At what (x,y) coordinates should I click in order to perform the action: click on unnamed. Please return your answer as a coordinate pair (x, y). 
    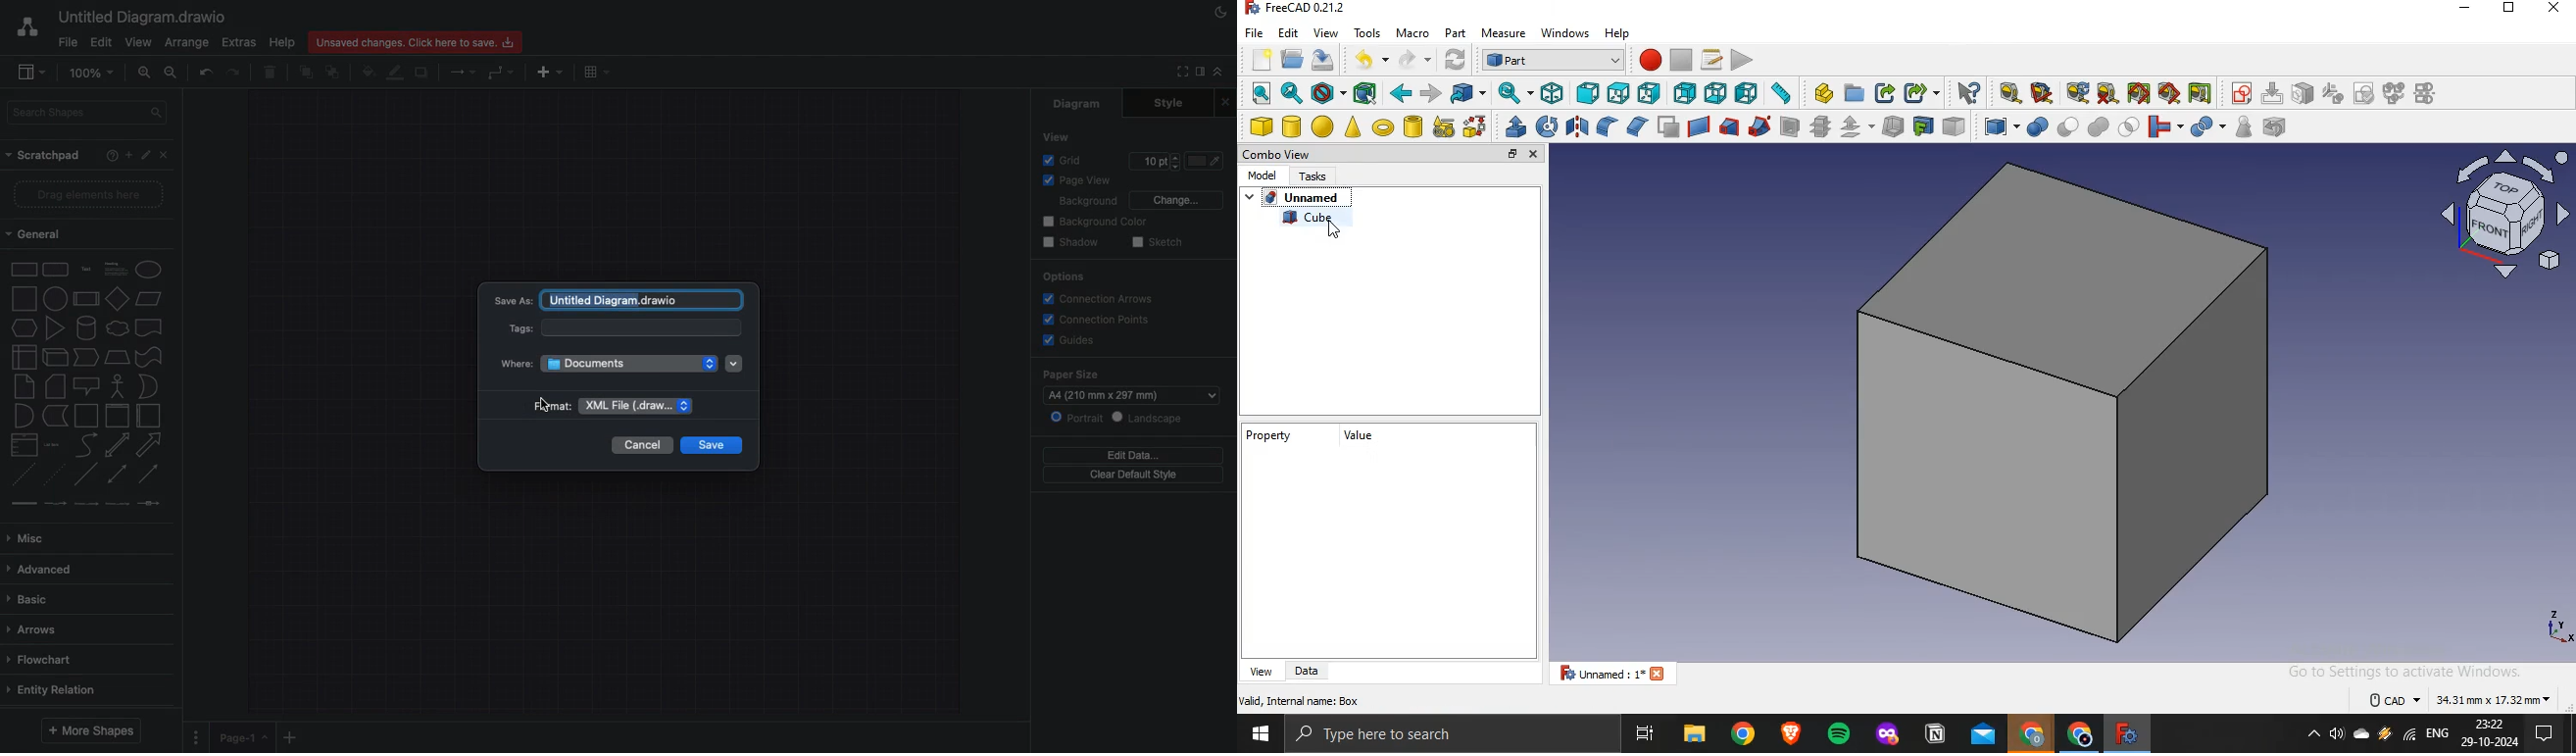
    Looking at the image, I should click on (1307, 198).